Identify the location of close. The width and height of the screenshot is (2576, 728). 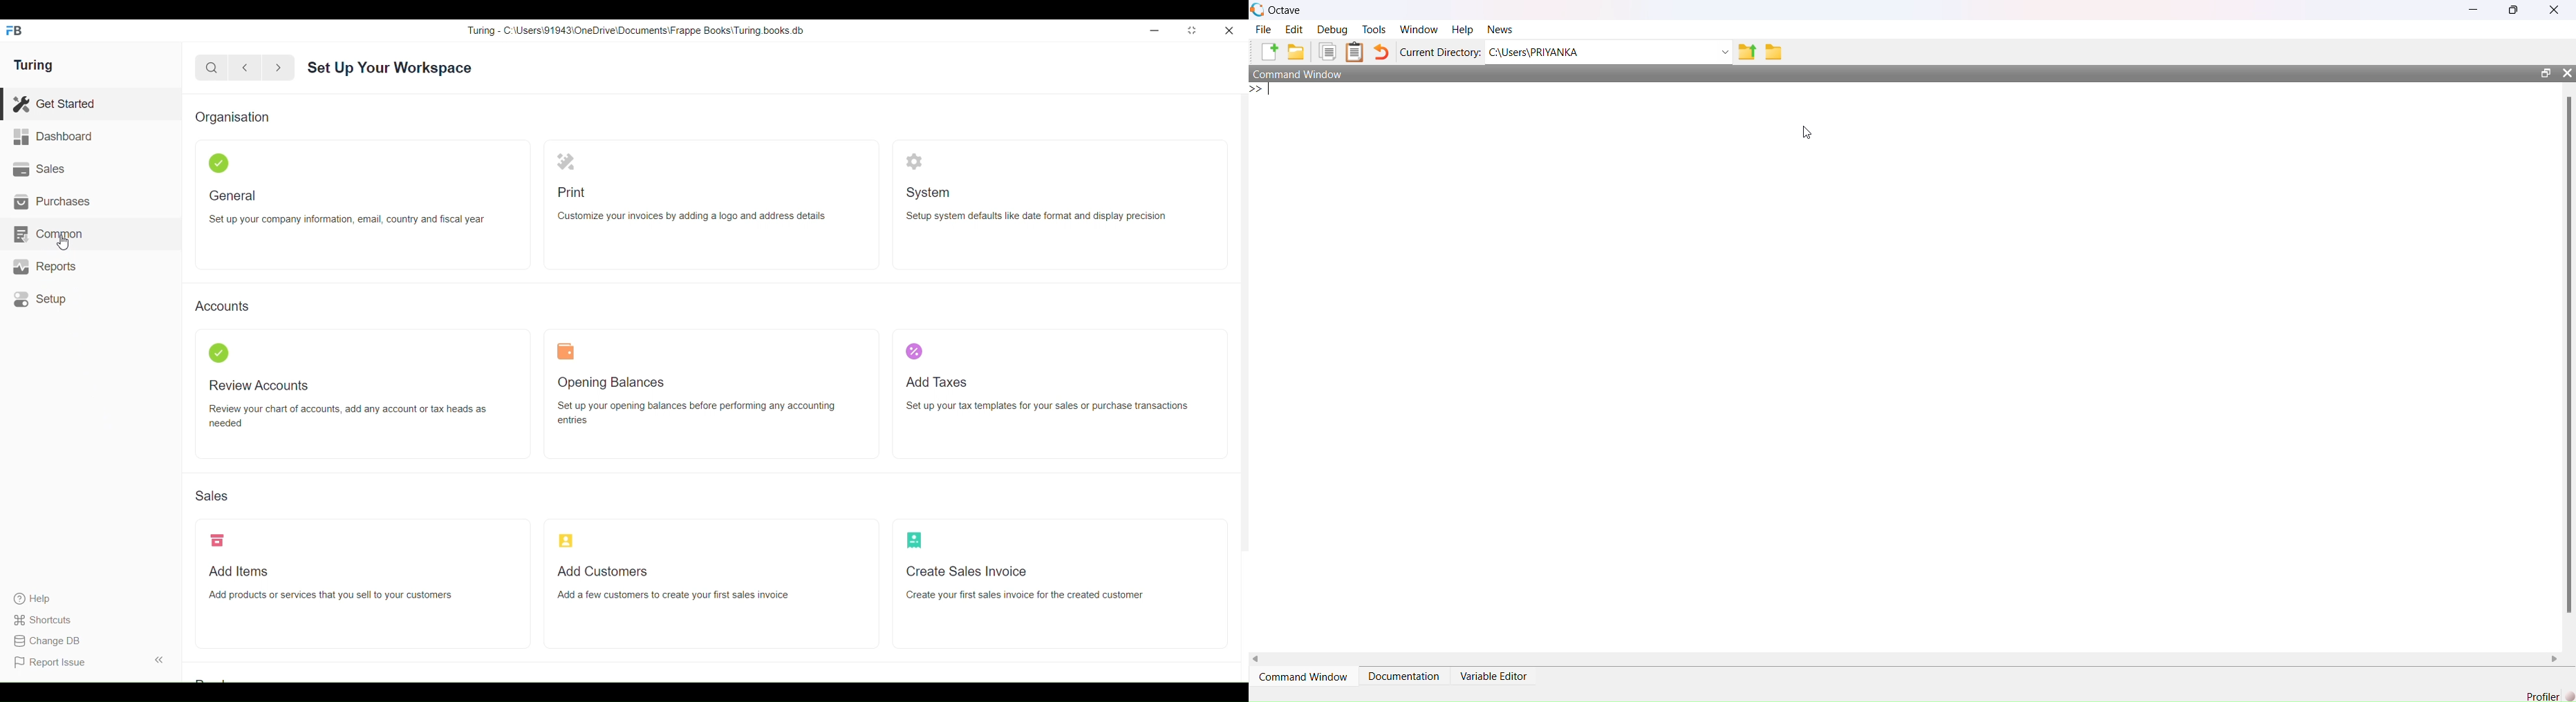
(2568, 73).